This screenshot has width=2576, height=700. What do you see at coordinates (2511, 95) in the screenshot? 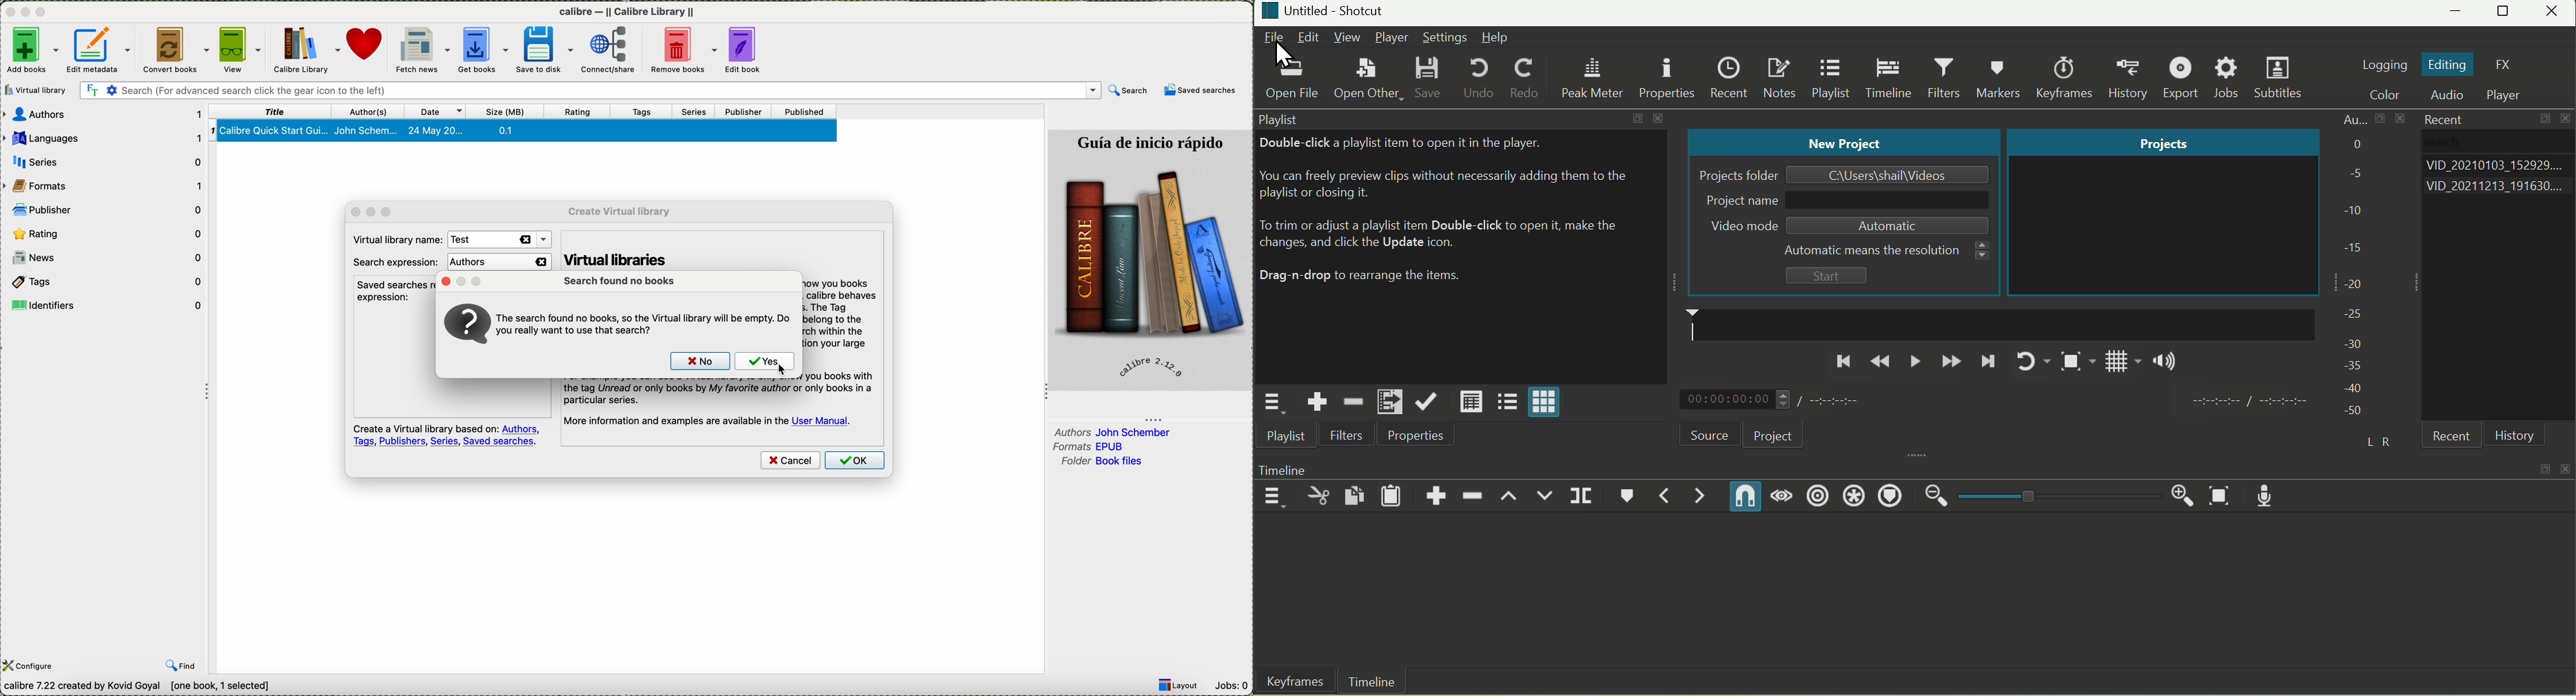
I see `Player` at bounding box center [2511, 95].